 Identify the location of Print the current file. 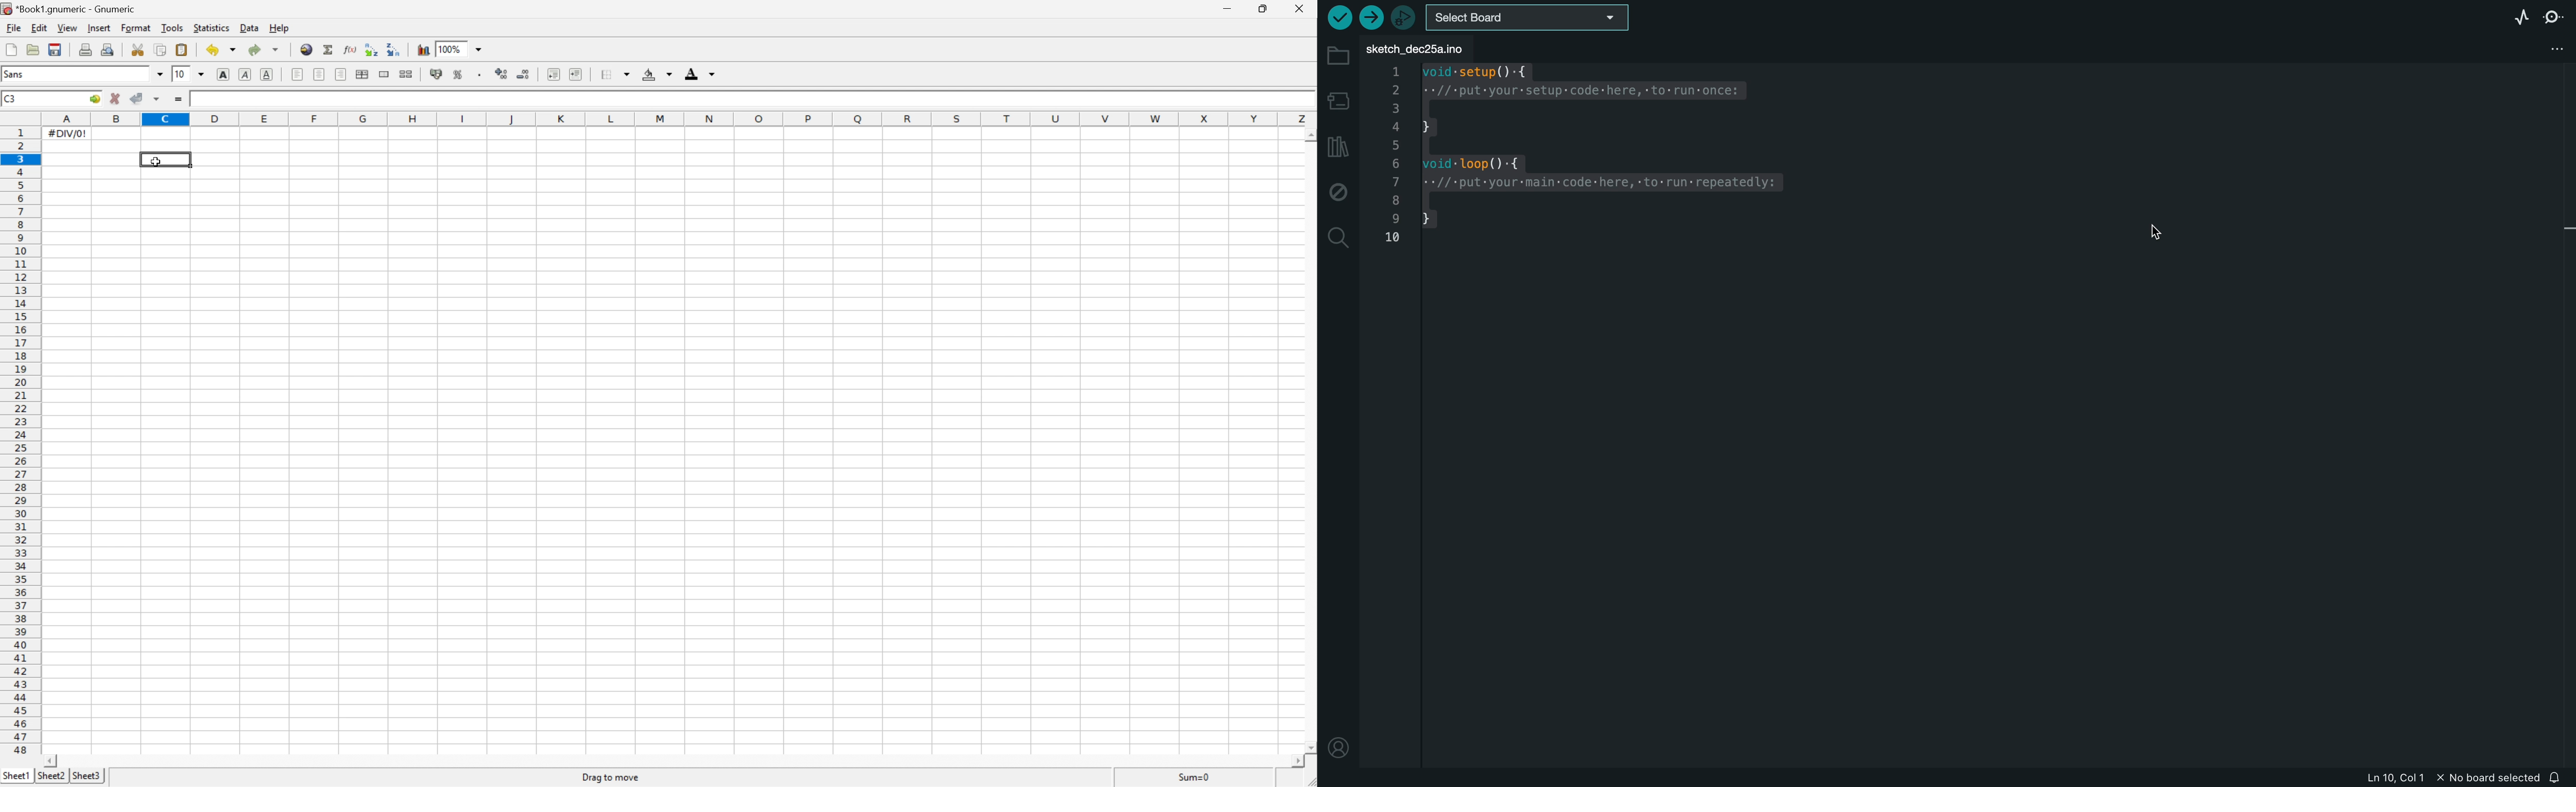
(88, 49).